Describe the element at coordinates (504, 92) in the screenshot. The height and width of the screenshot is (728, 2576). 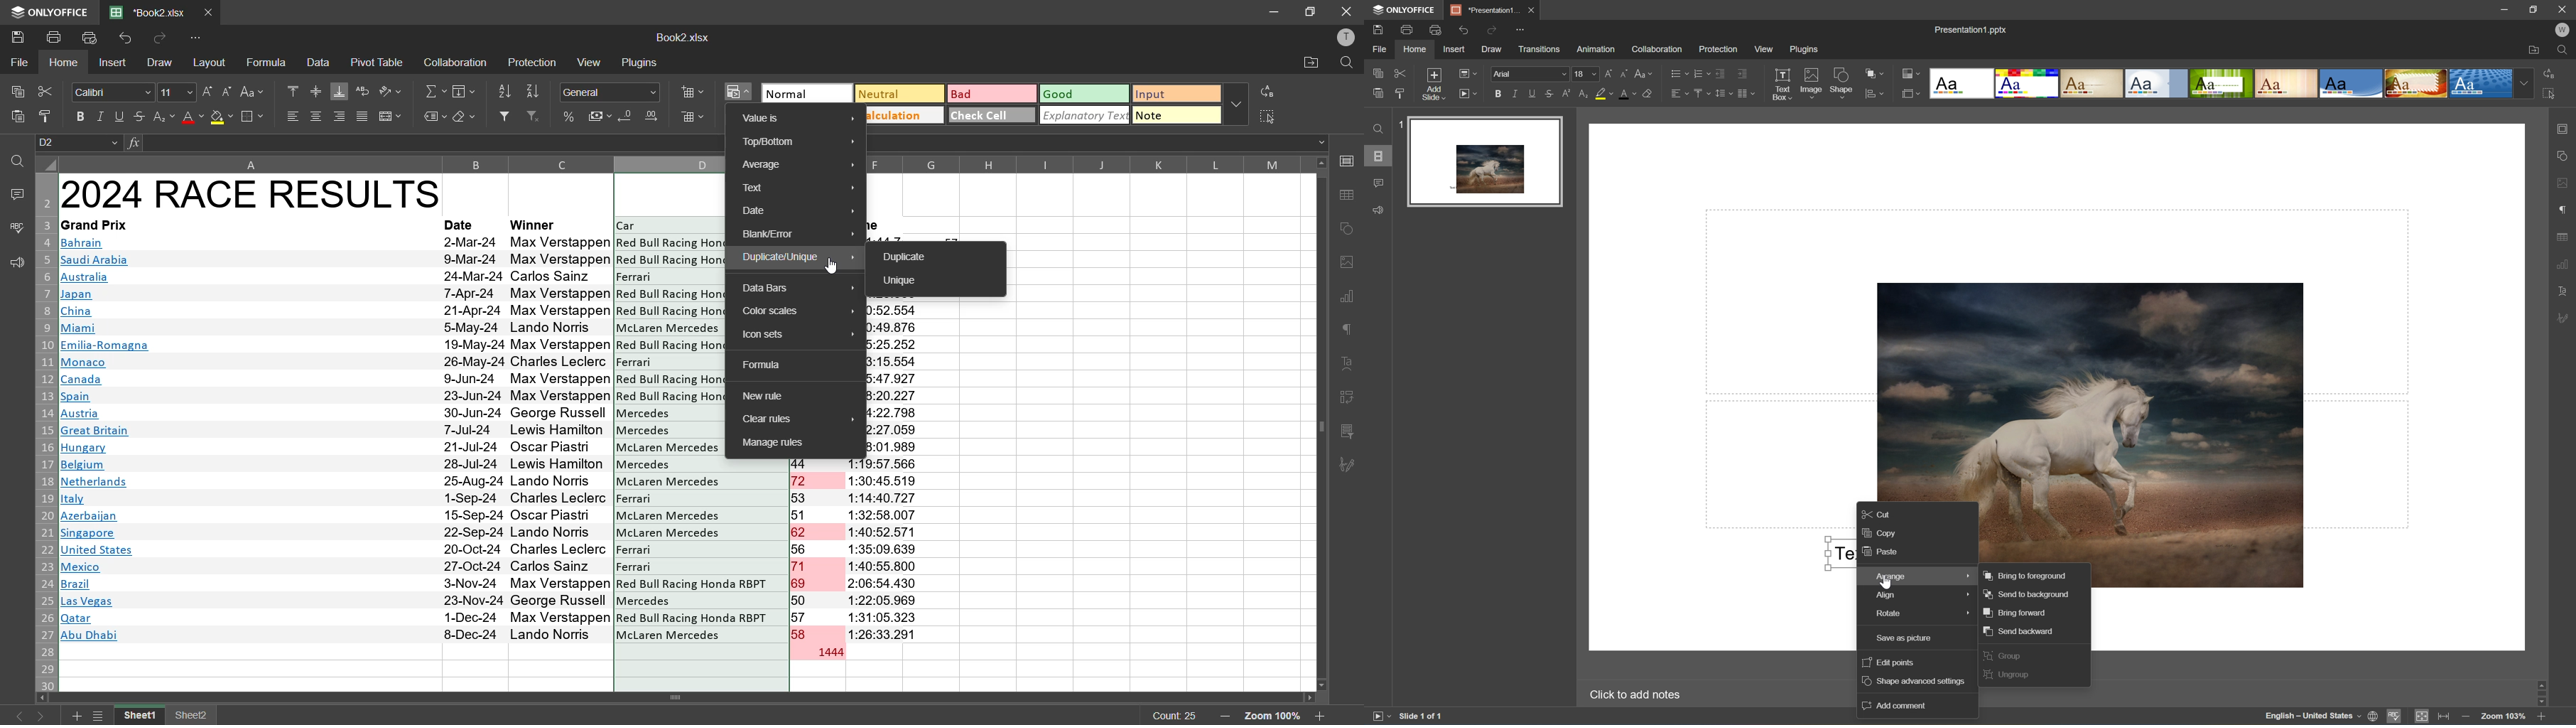
I see `sort ascending` at that location.